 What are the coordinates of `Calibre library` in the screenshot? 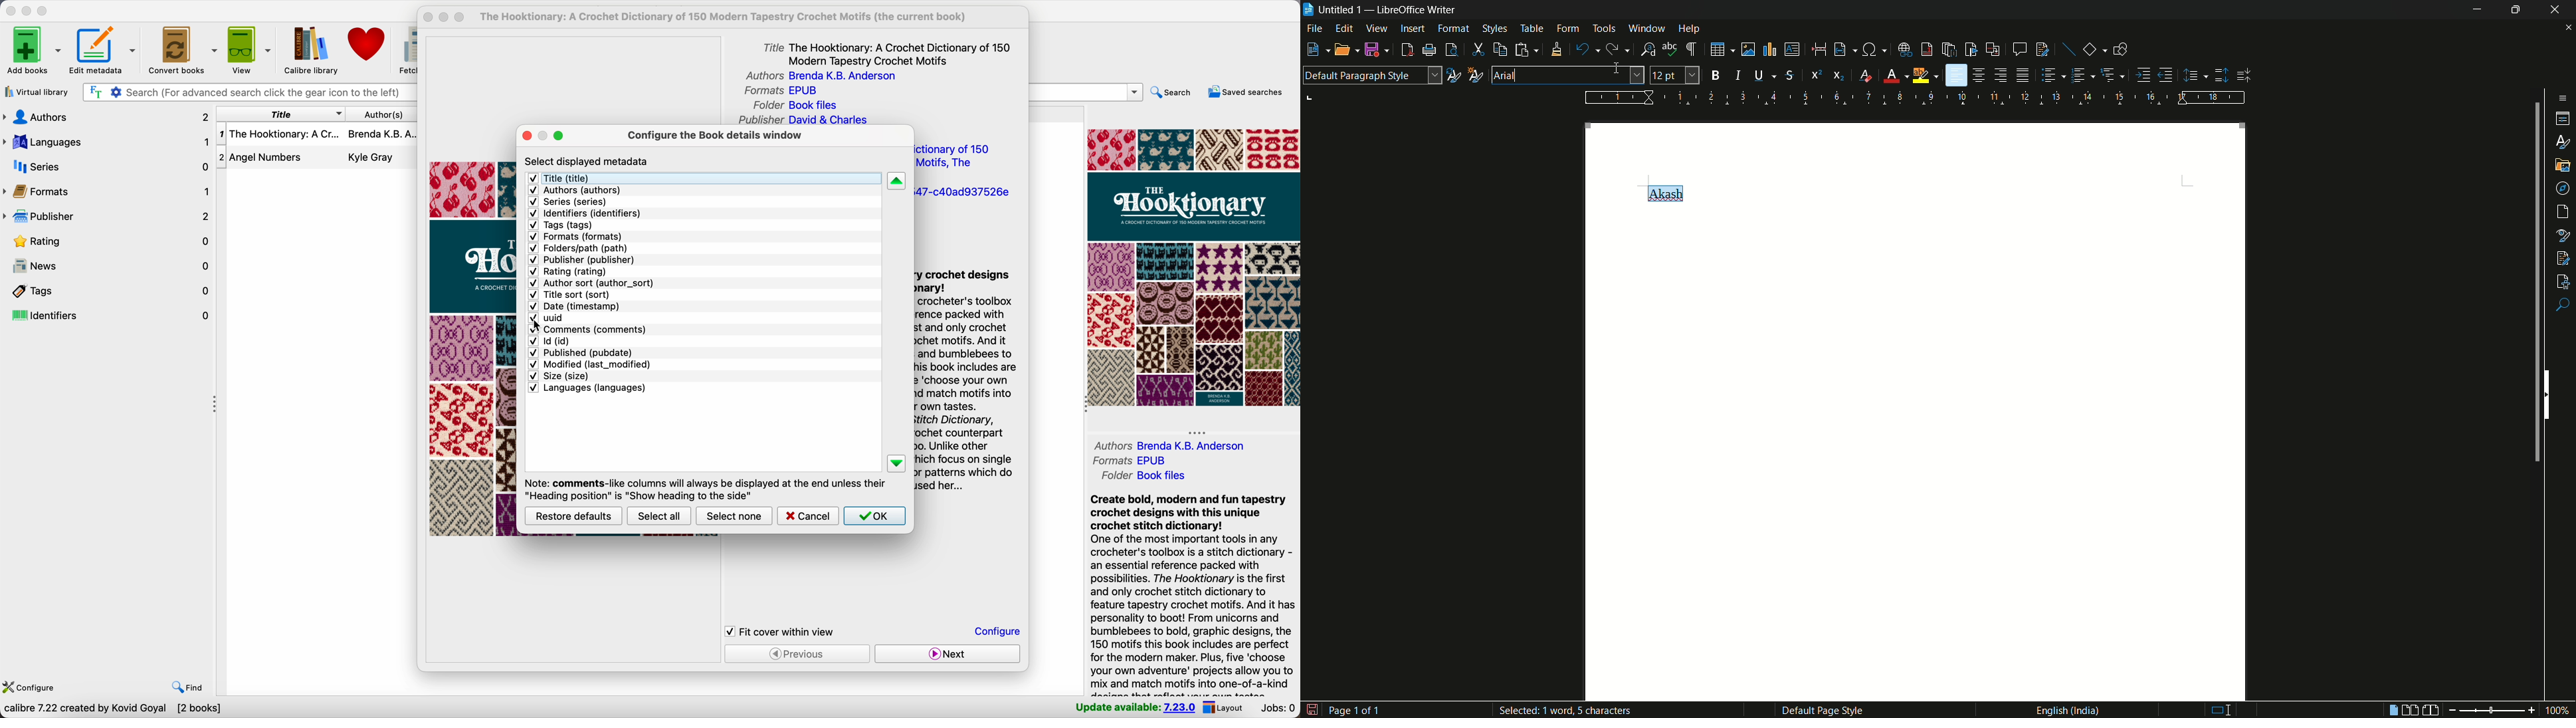 It's located at (310, 49).